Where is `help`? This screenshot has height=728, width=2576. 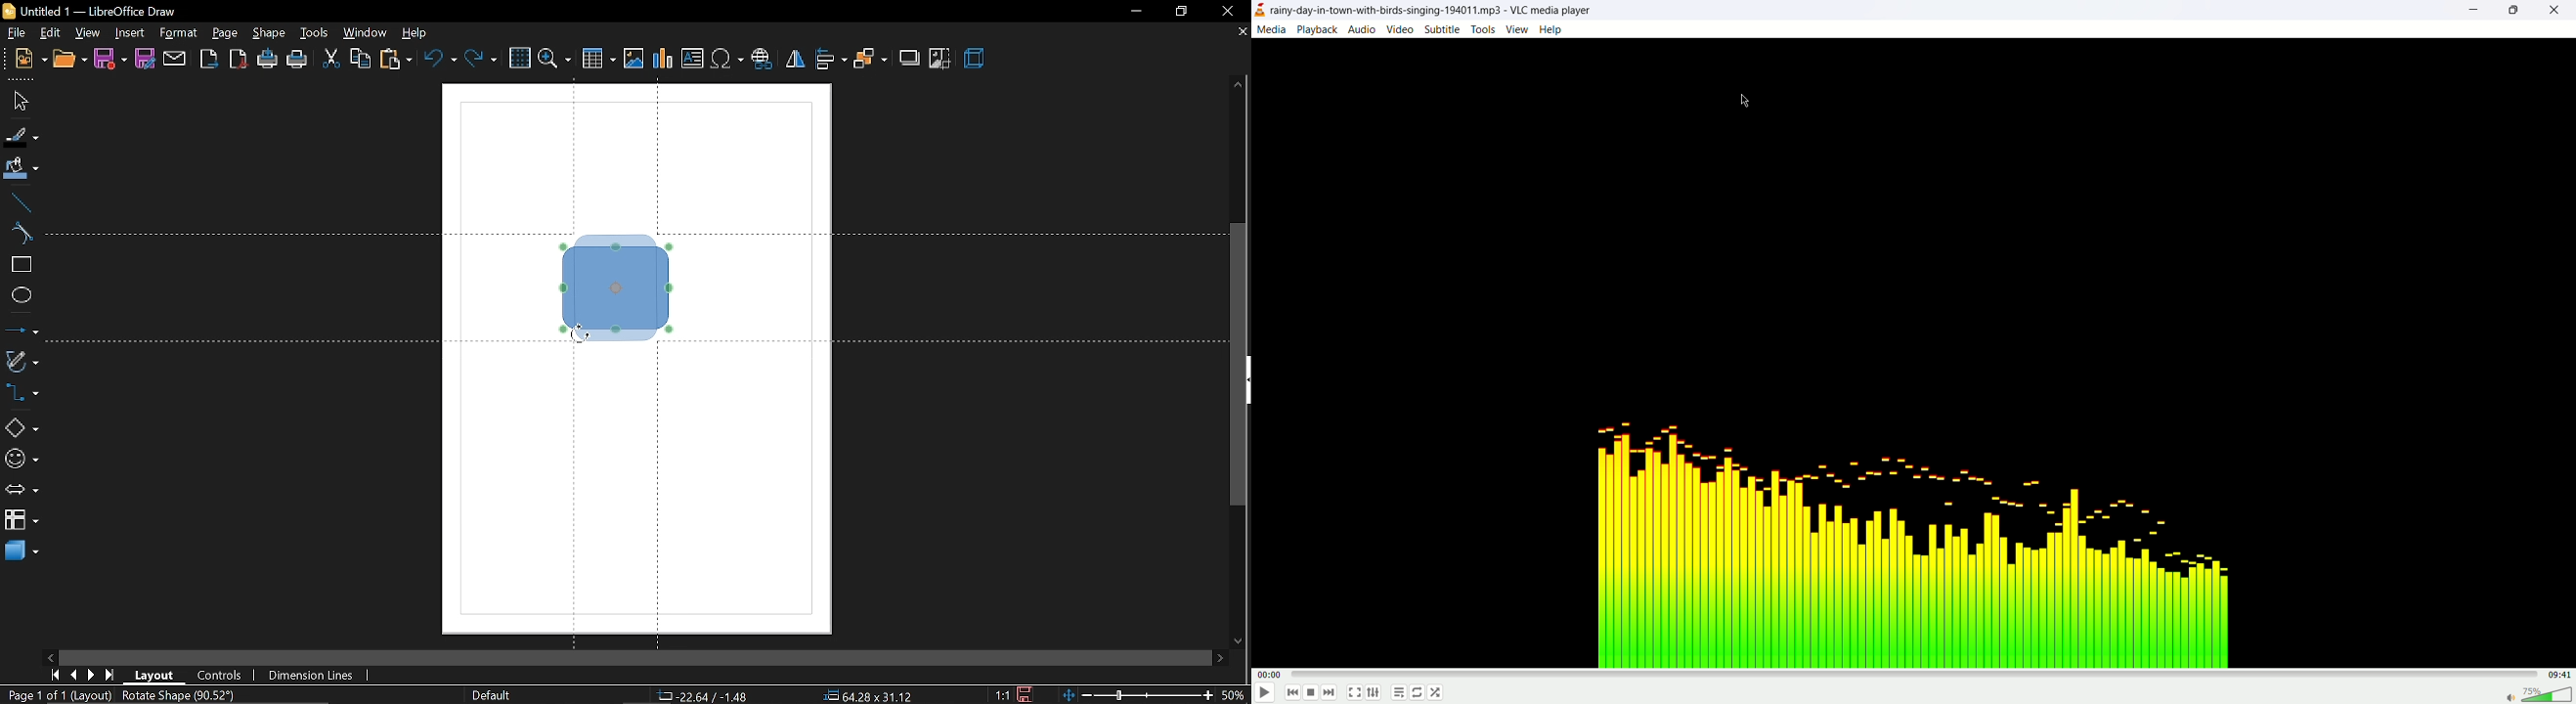 help is located at coordinates (416, 34).